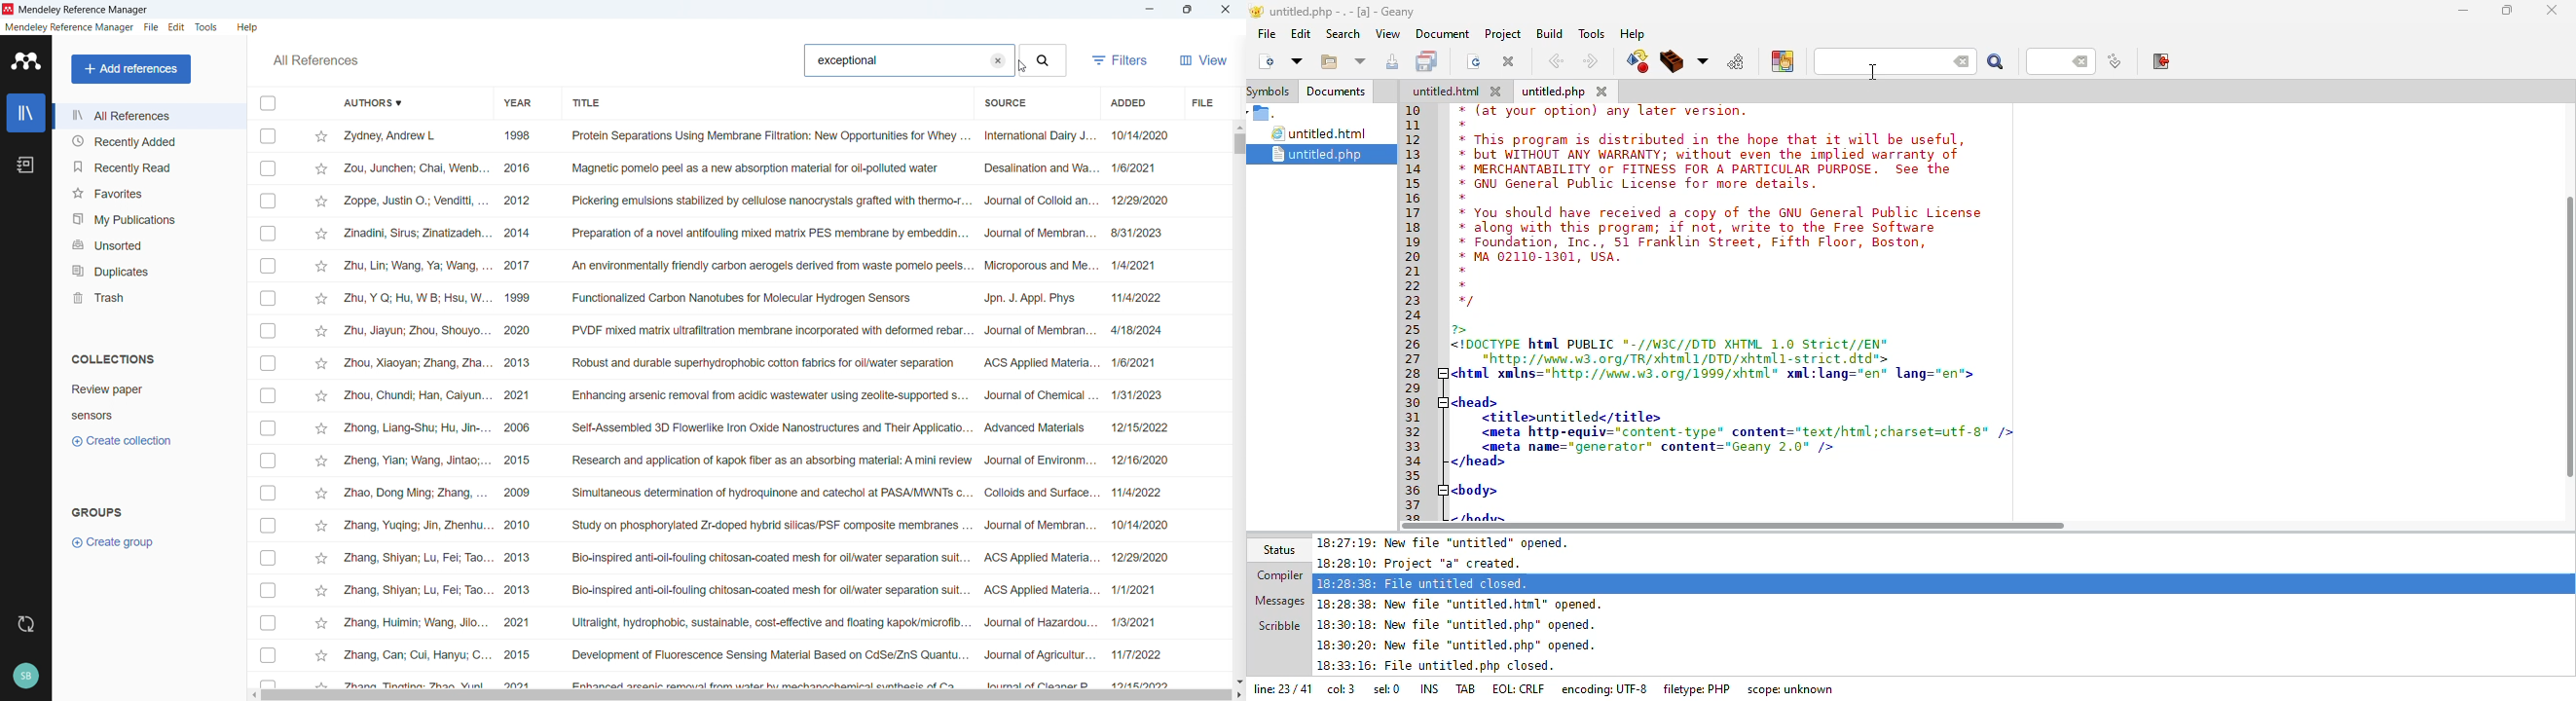 The image size is (2576, 728). Describe the element at coordinates (92, 416) in the screenshot. I see `Collection 2` at that location.